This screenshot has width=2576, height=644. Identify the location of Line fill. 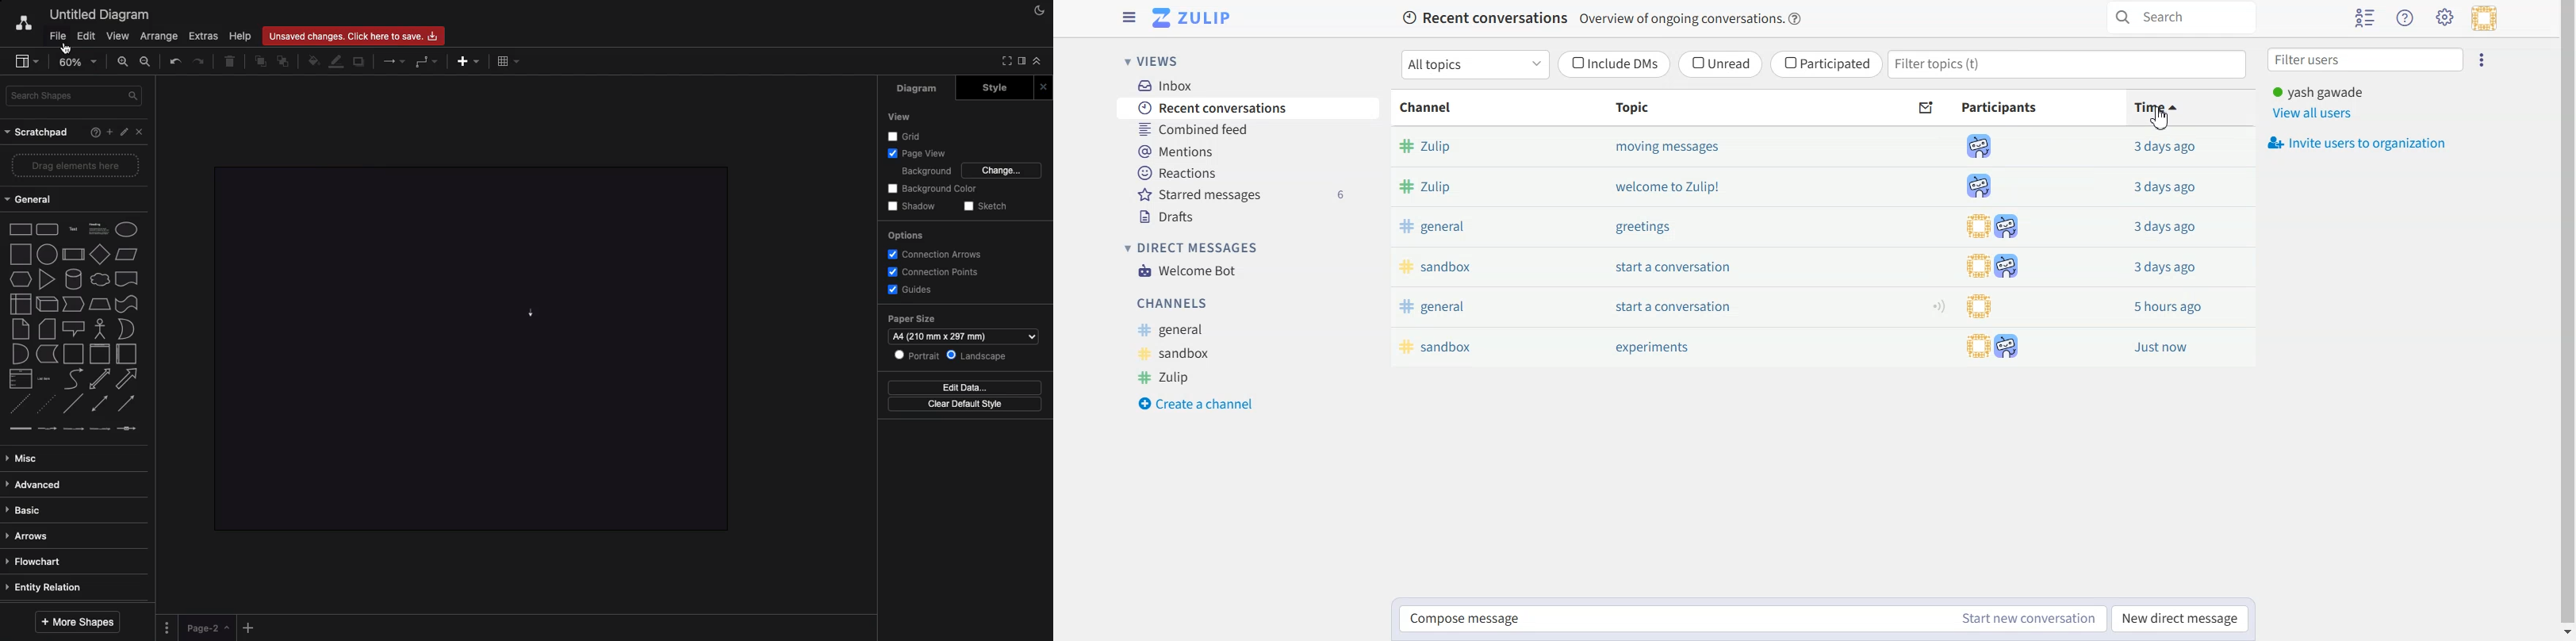
(337, 62).